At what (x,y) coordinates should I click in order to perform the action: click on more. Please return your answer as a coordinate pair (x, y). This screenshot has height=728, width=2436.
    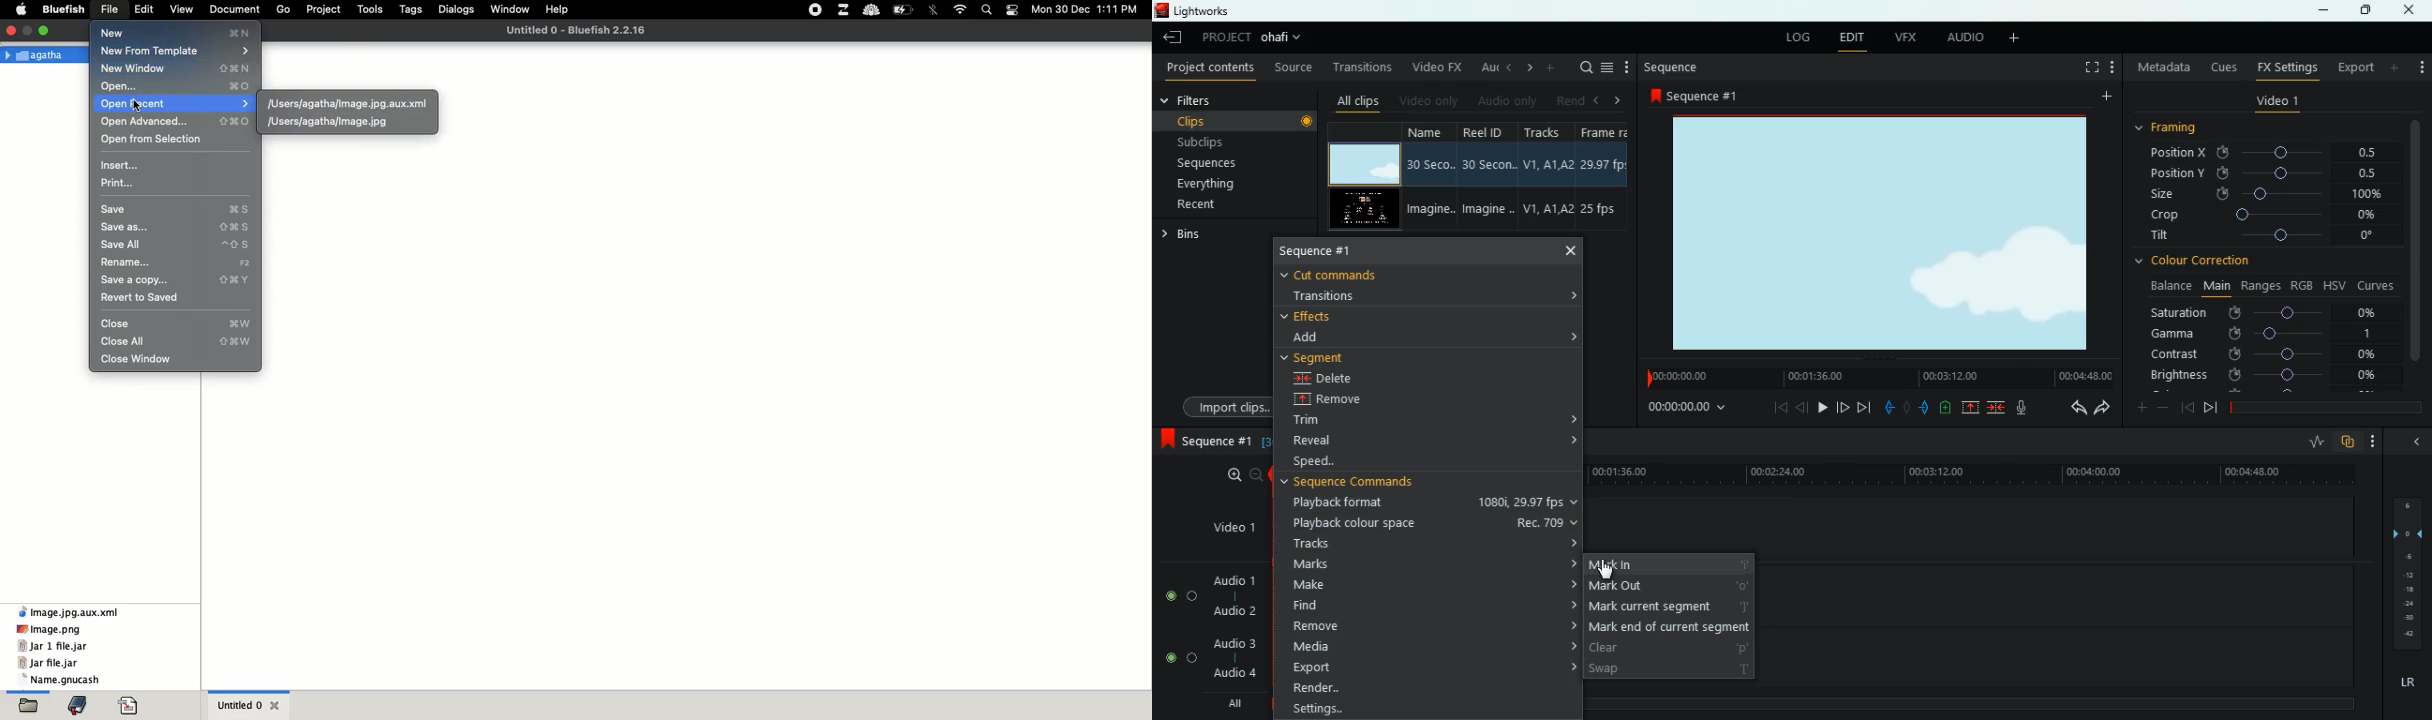
    Looking at the image, I should click on (2373, 440).